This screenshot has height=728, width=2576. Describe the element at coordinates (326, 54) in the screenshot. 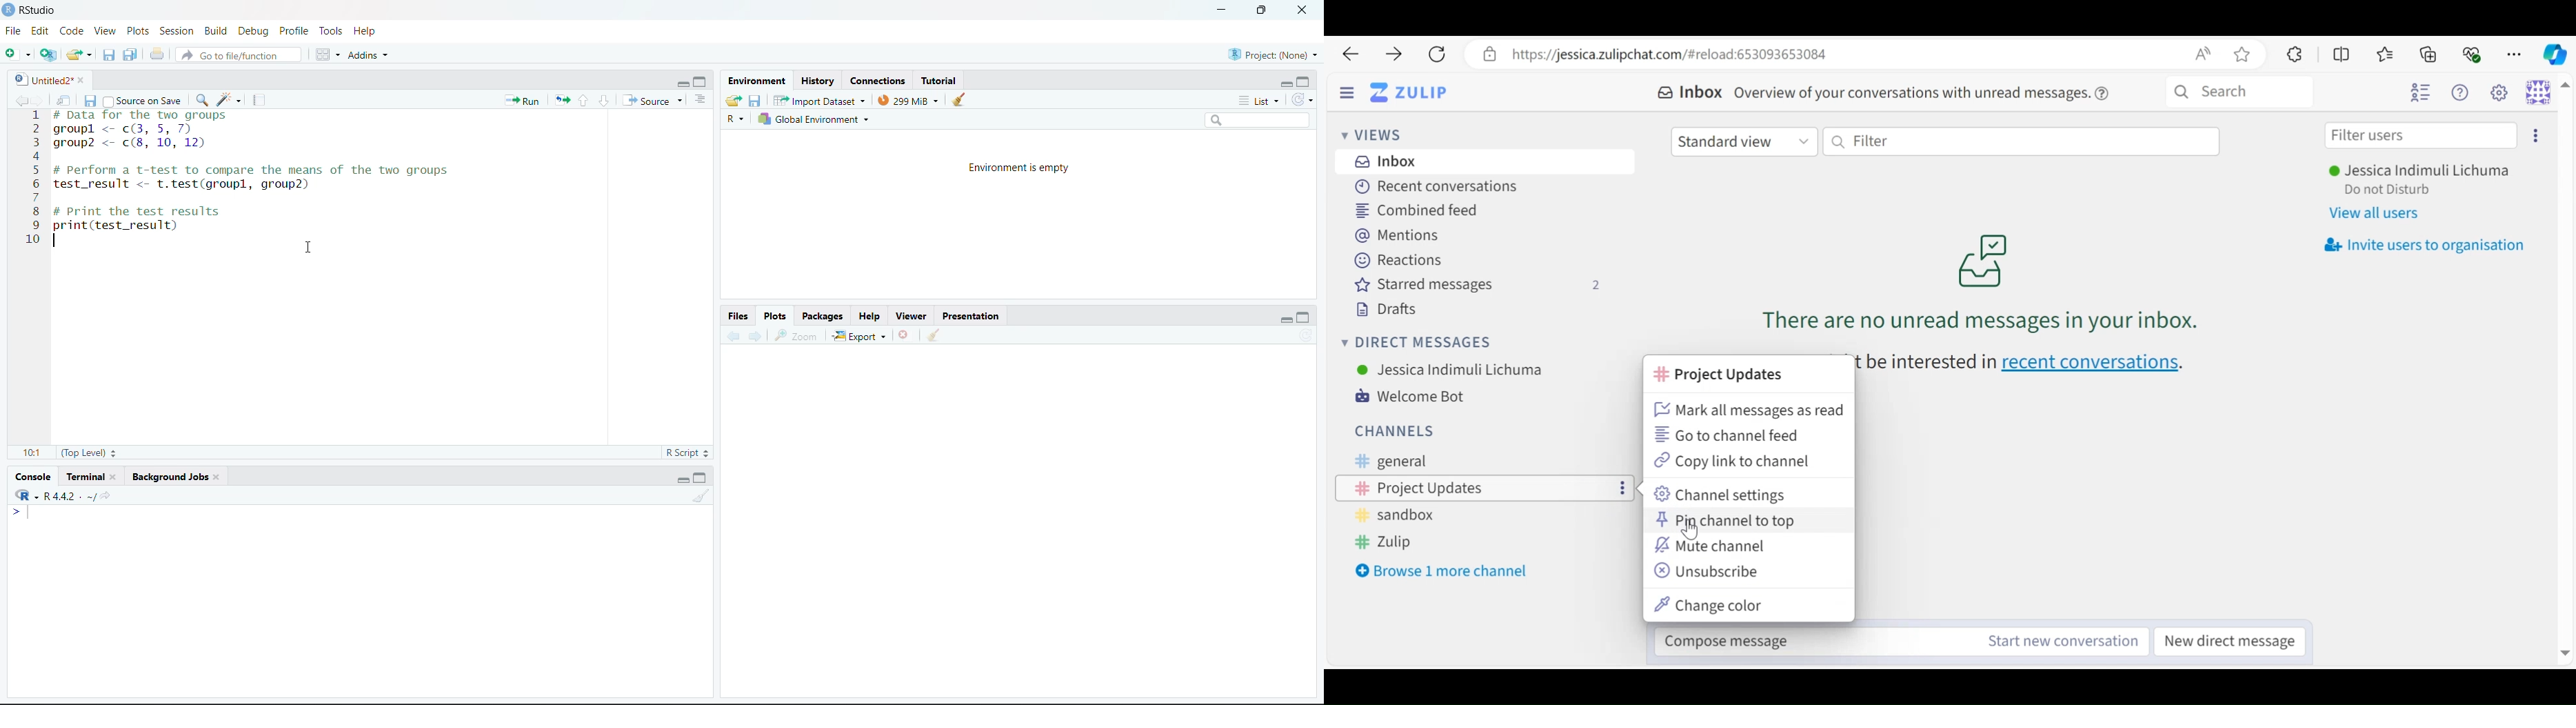

I see `workspace panes` at that location.